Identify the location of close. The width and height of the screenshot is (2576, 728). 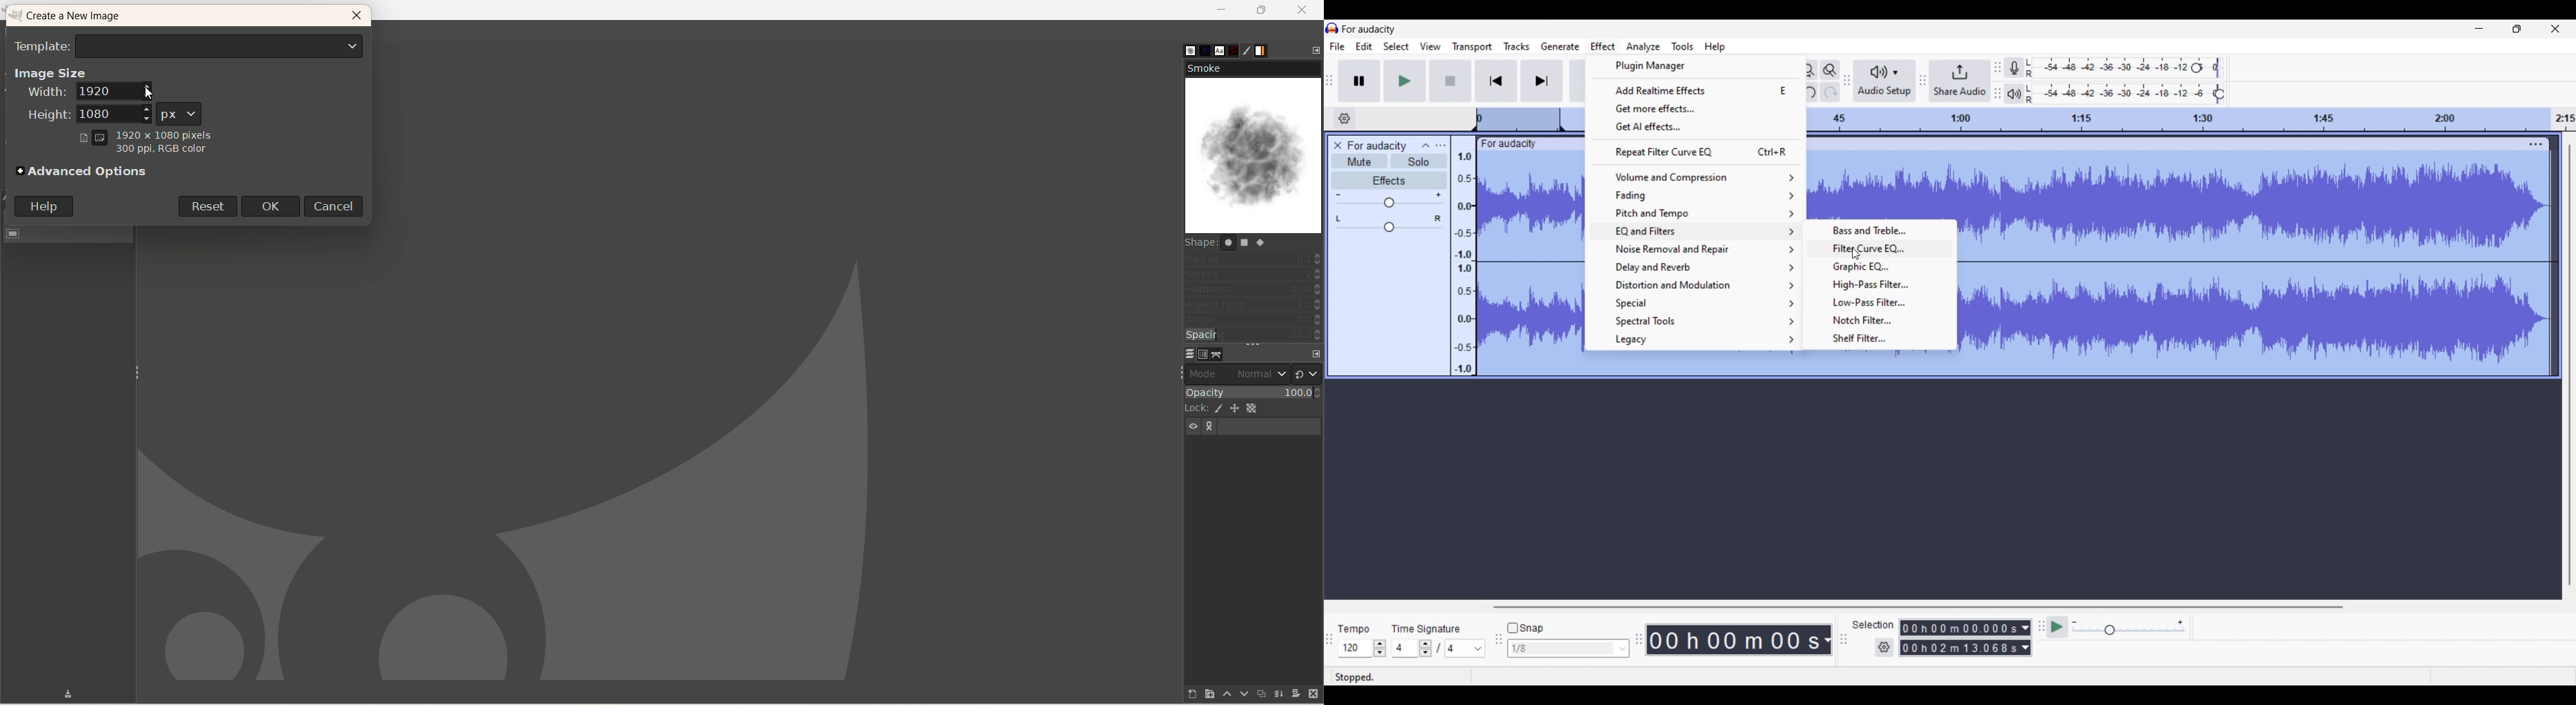
(356, 18).